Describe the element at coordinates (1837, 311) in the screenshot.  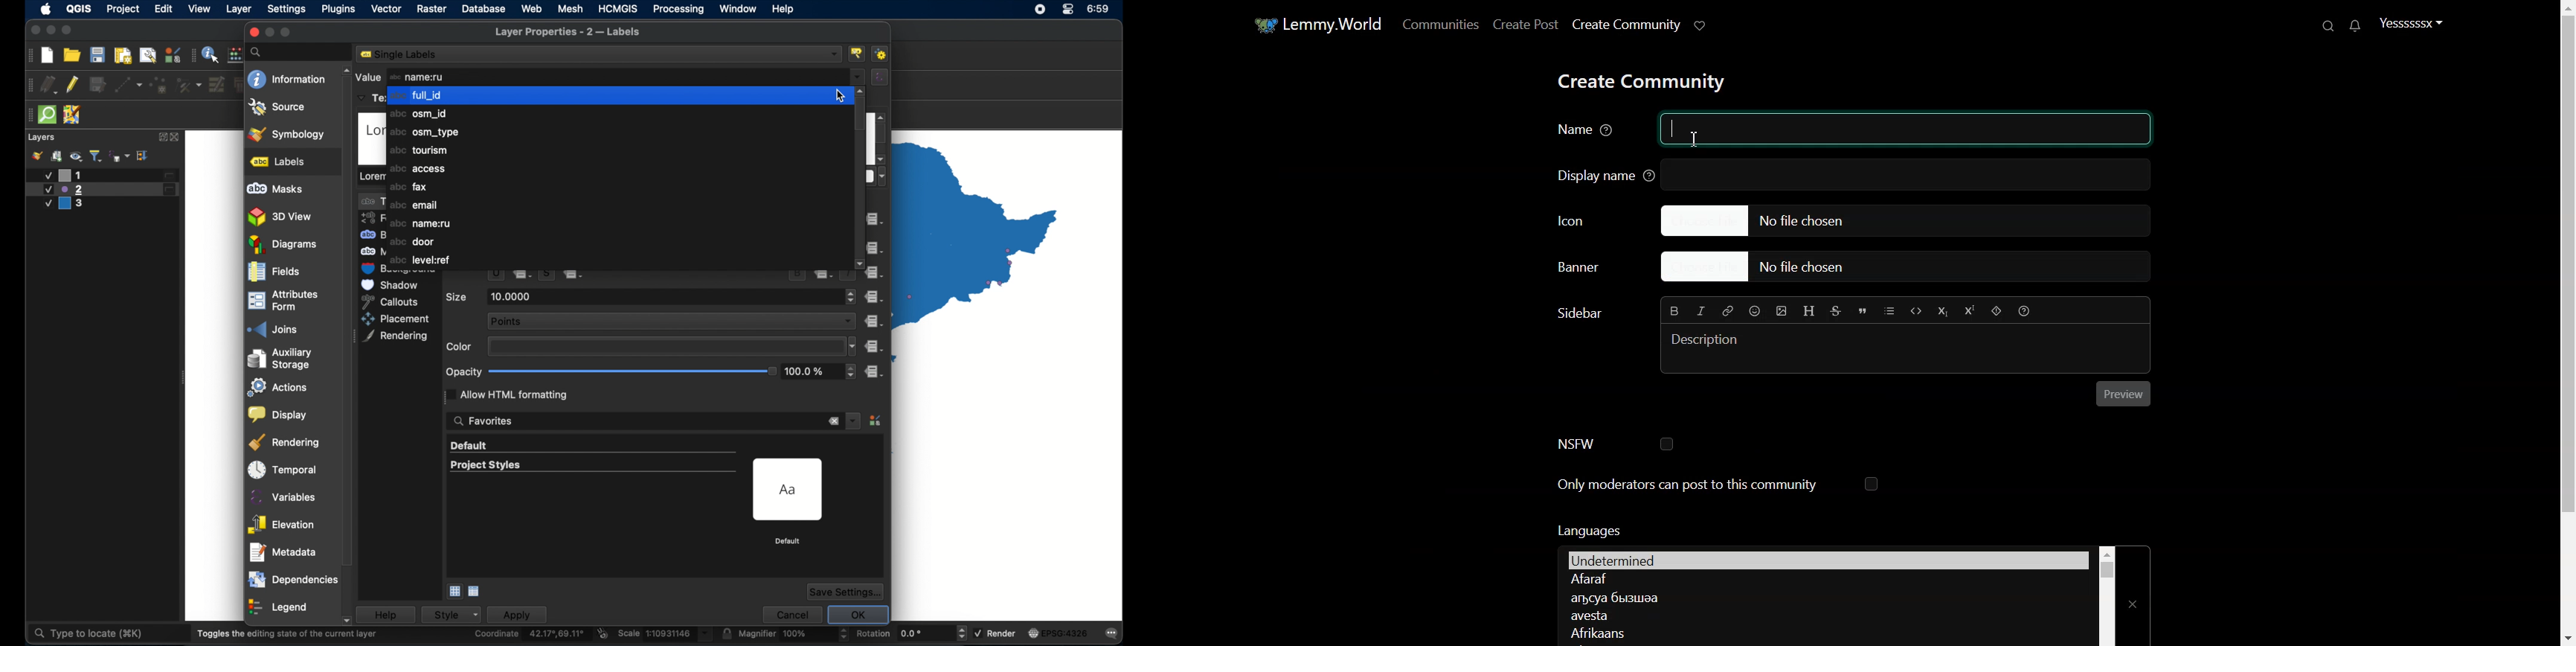
I see `Strikethrough` at that location.